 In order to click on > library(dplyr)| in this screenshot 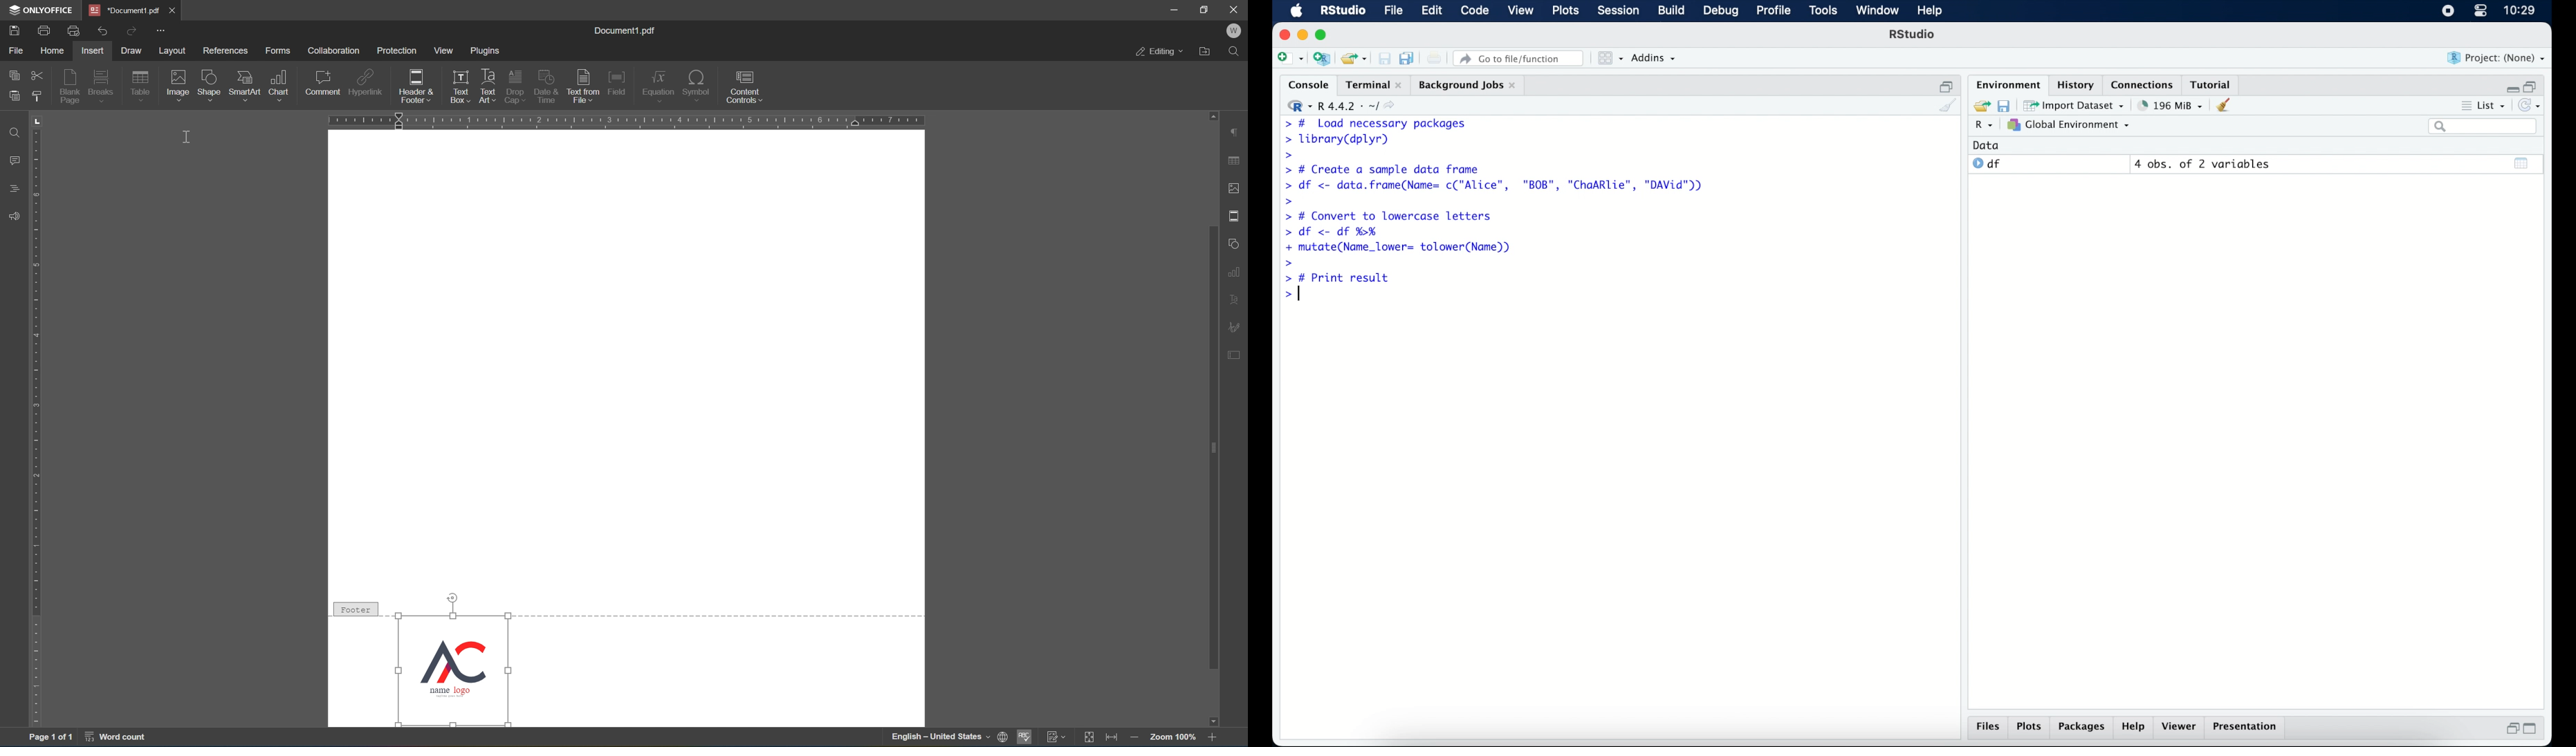, I will do `click(1340, 140)`.